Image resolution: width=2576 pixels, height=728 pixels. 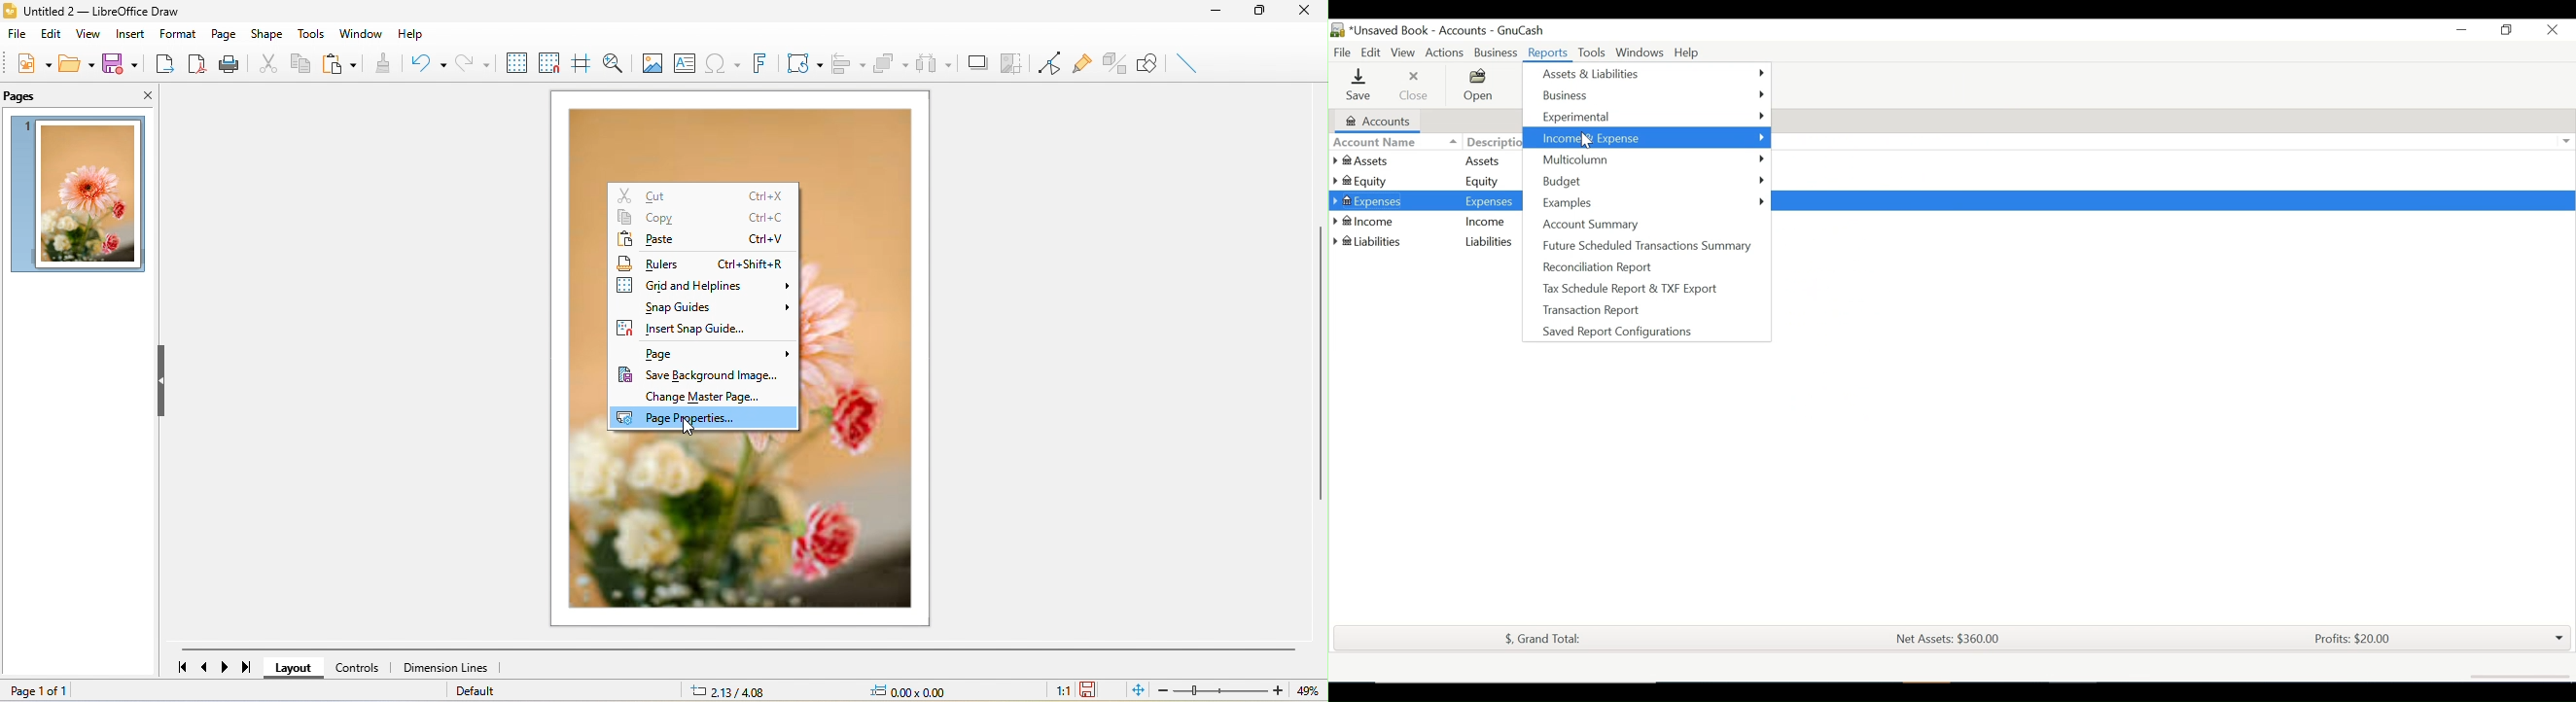 What do you see at coordinates (705, 284) in the screenshot?
I see `grid and helplines` at bounding box center [705, 284].